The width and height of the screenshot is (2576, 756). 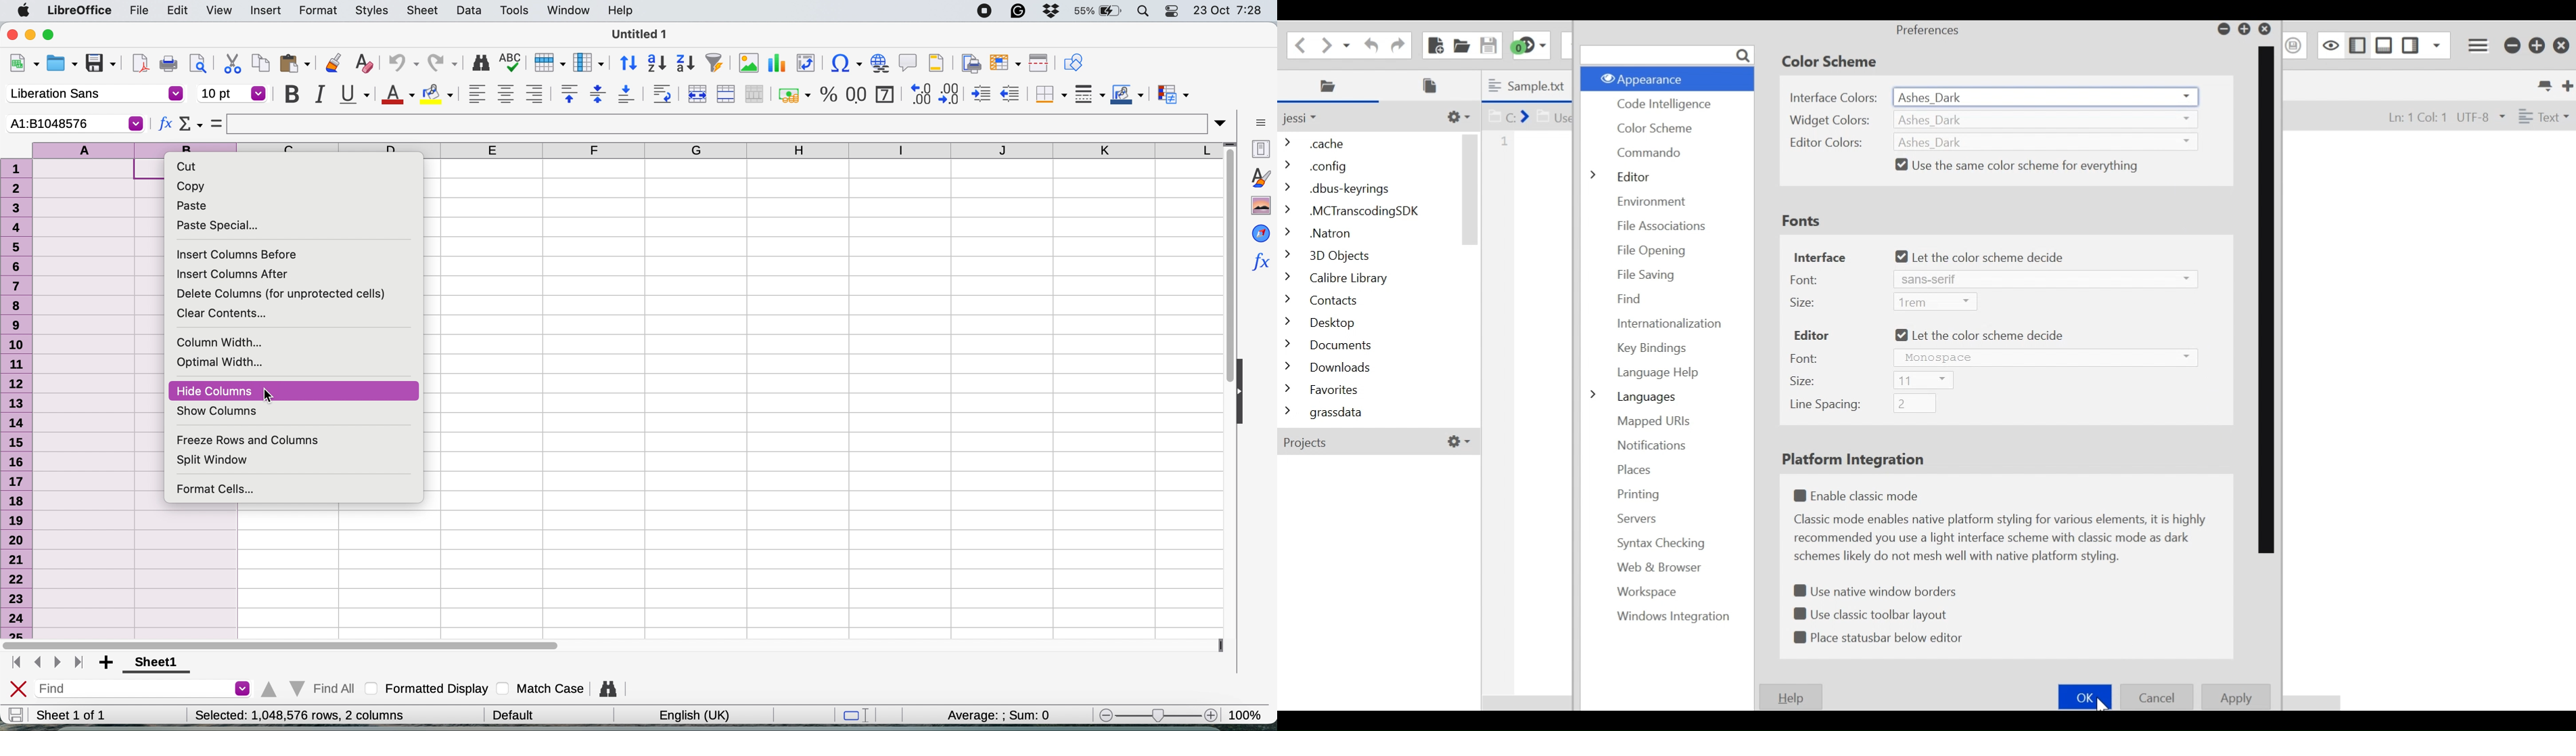 What do you see at coordinates (241, 252) in the screenshot?
I see `insert columns before` at bounding box center [241, 252].